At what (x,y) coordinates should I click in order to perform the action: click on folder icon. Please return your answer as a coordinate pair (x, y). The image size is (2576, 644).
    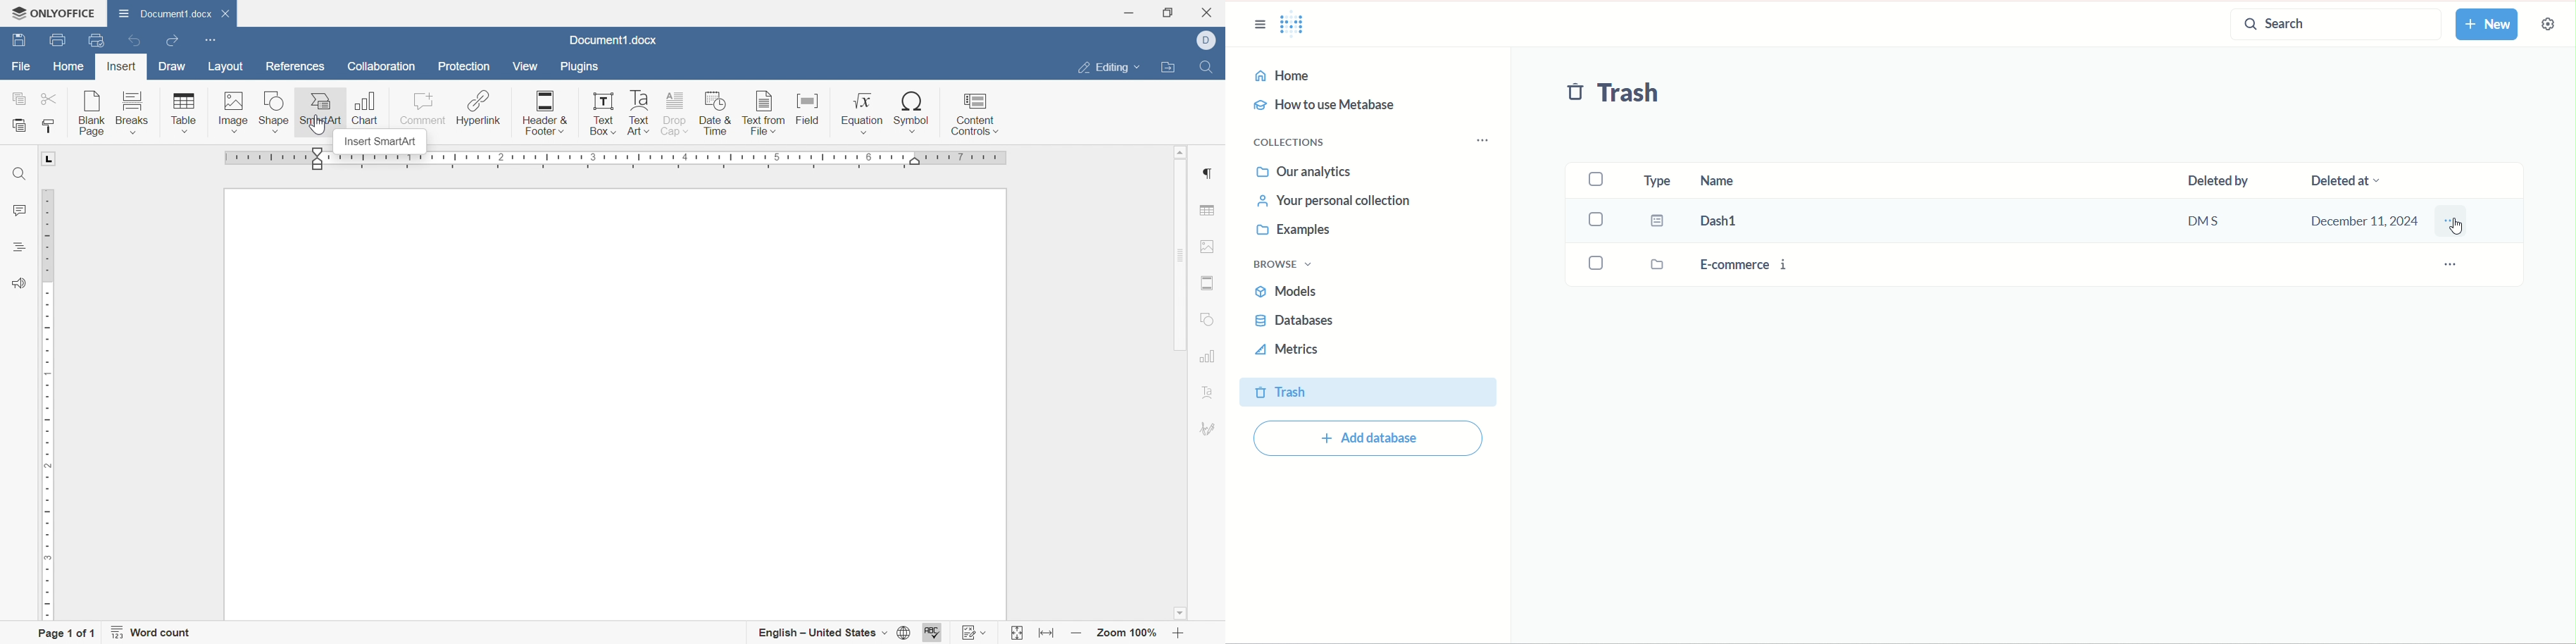
    Looking at the image, I should click on (1663, 266).